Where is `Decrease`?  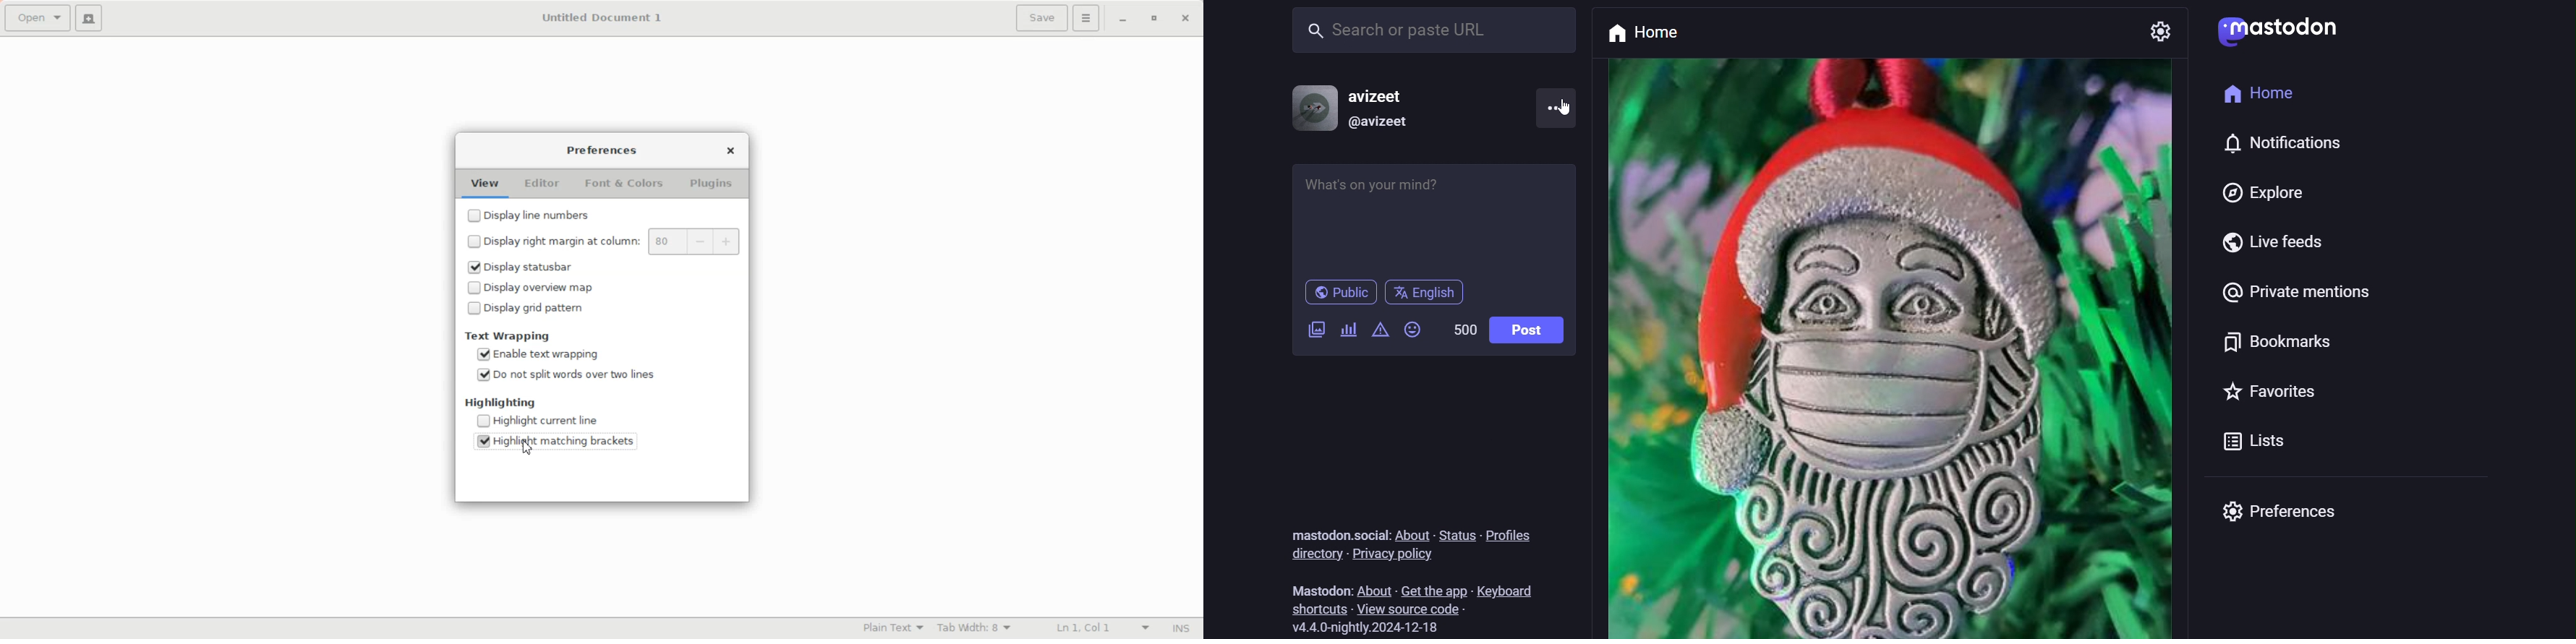
Decrease is located at coordinates (701, 242).